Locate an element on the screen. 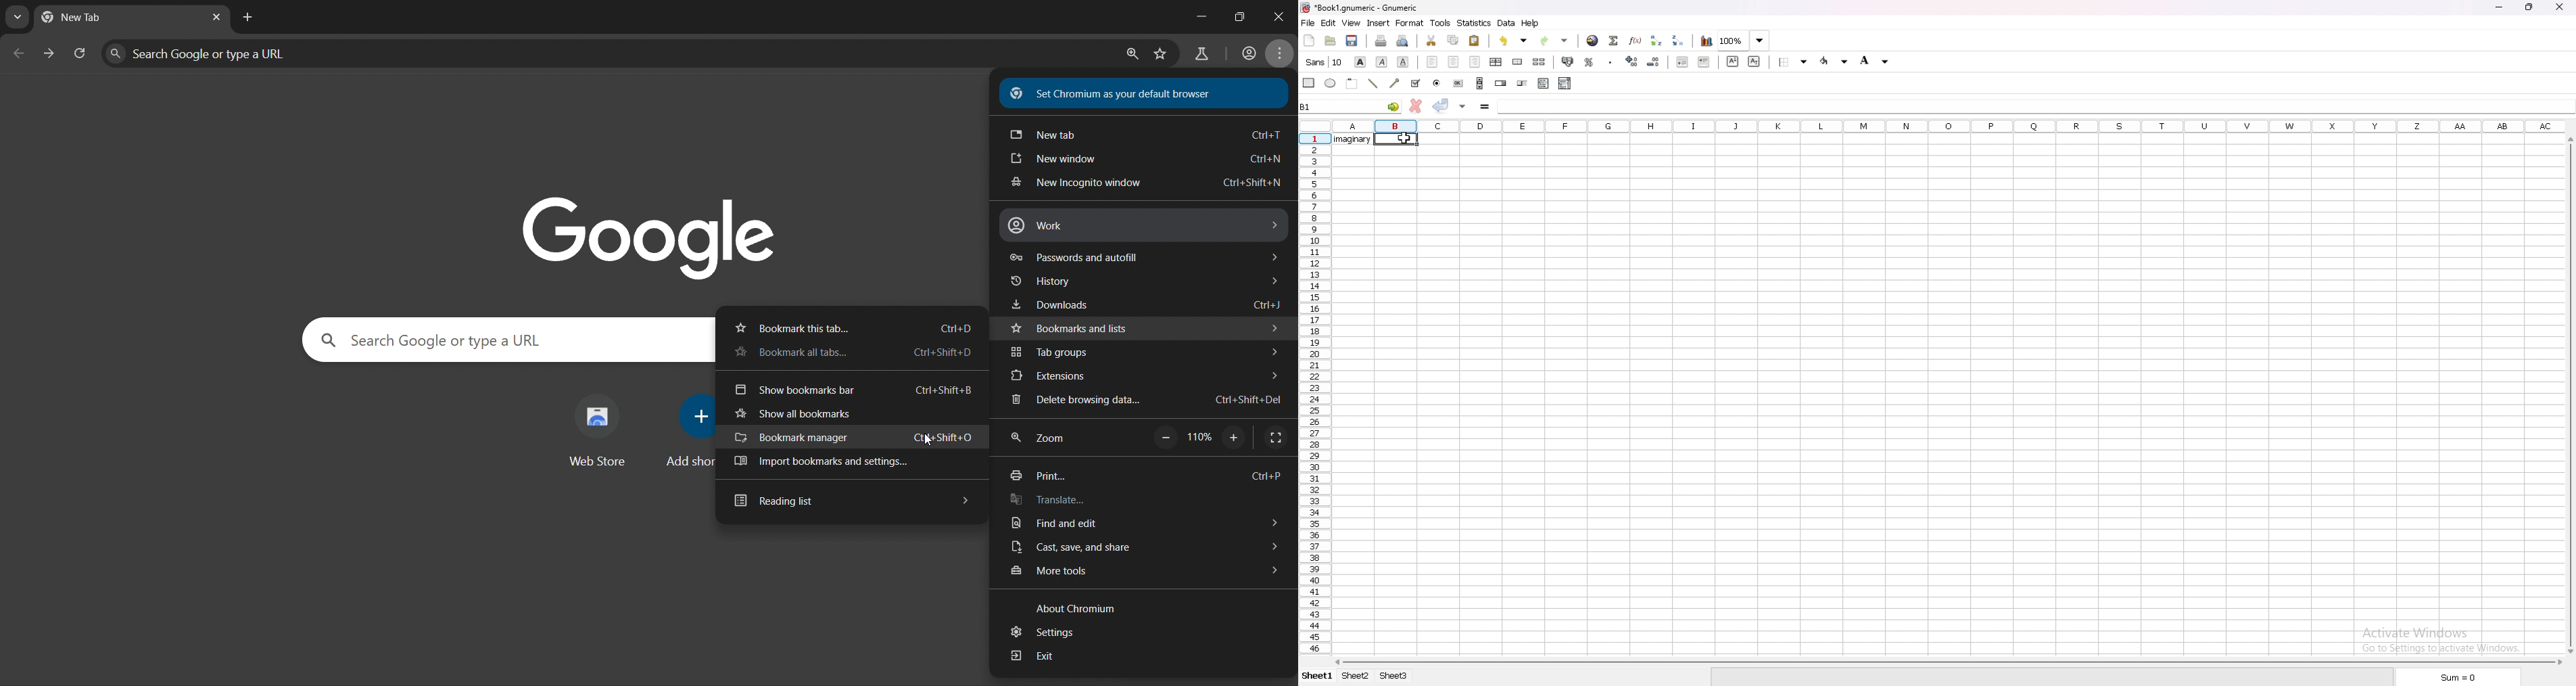 The height and width of the screenshot is (700, 2576). About Chromium is located at coordinates (1081, 610).